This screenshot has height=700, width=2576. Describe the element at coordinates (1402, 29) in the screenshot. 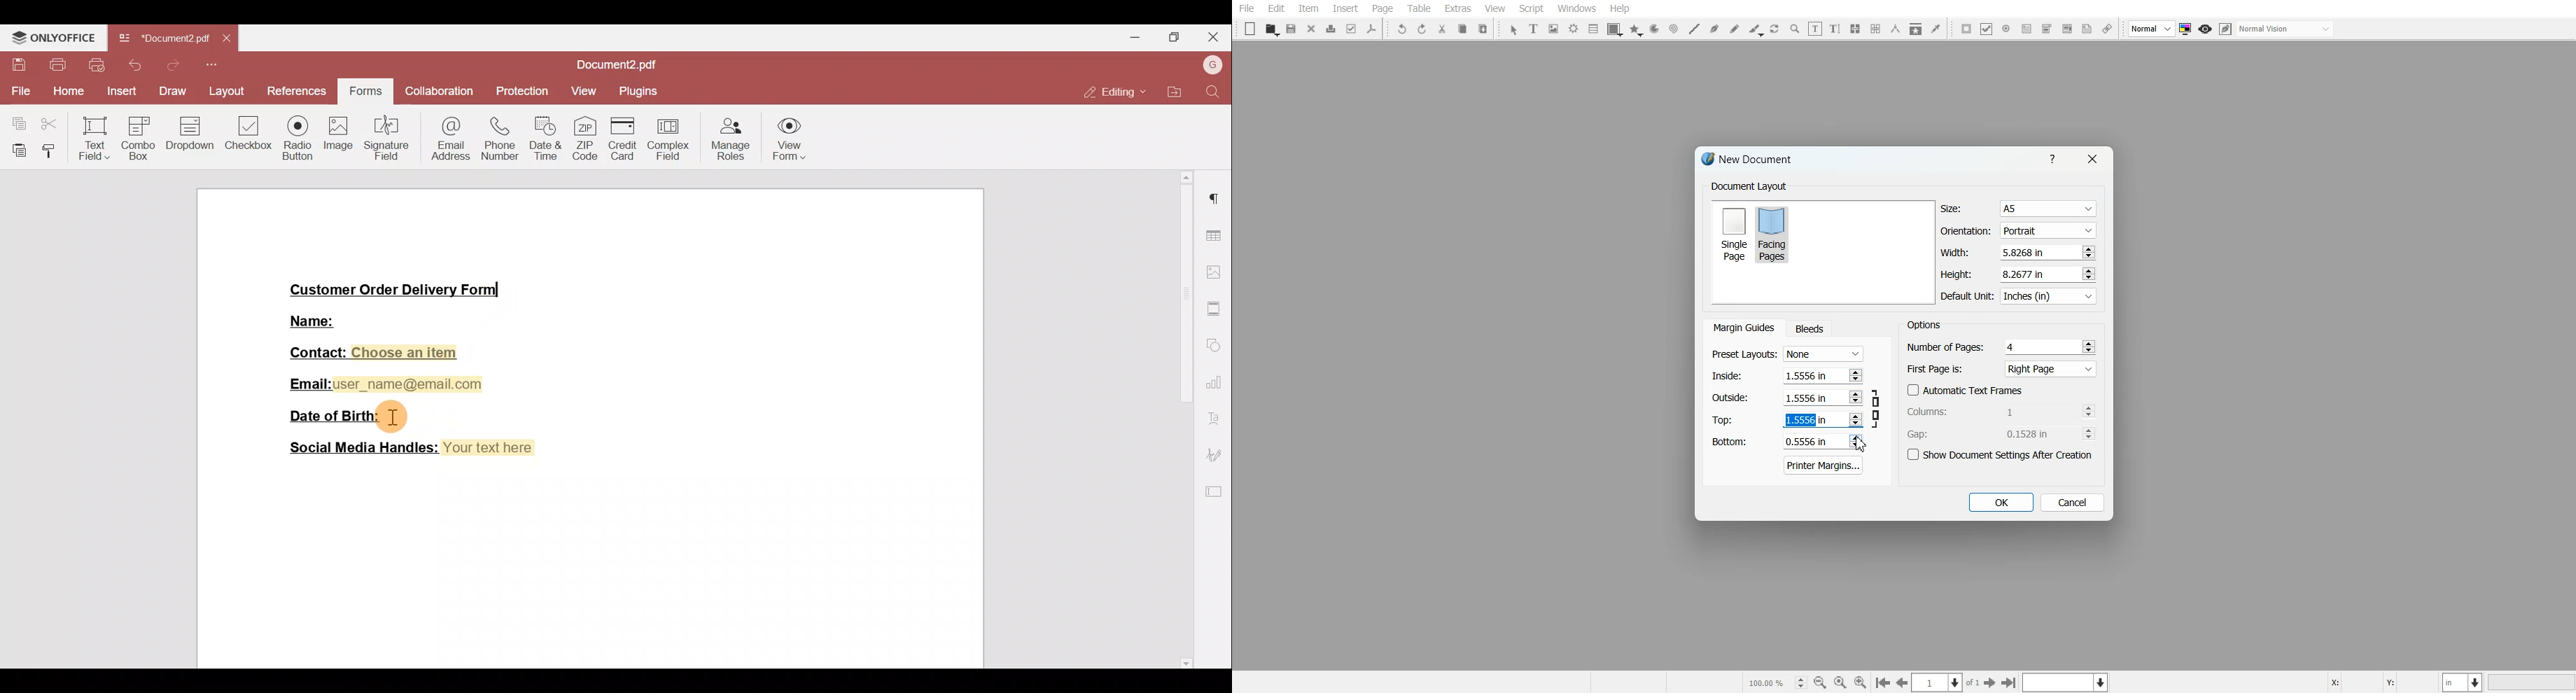

I see `Undo` at that location.